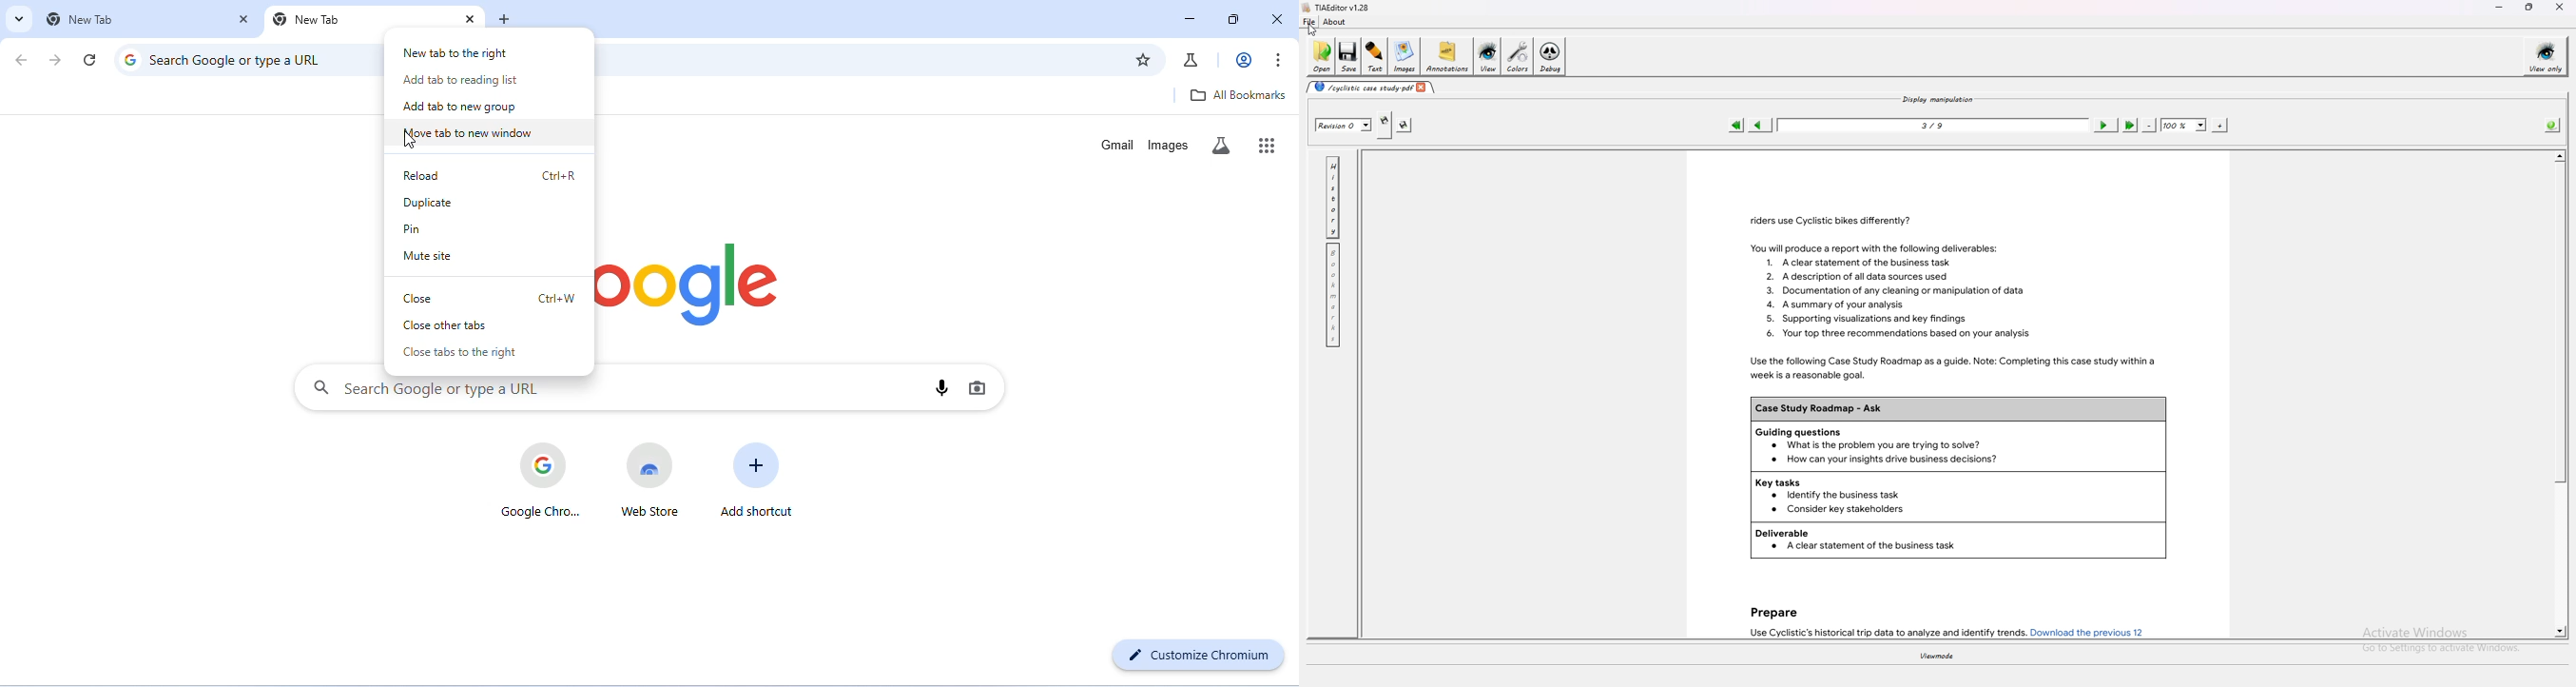 The height and width of the screenshot is (700, 2576). What do you see at coordinates (1244, 60) in the screenshot?
I see `account` at bounding box center [1244, 60].